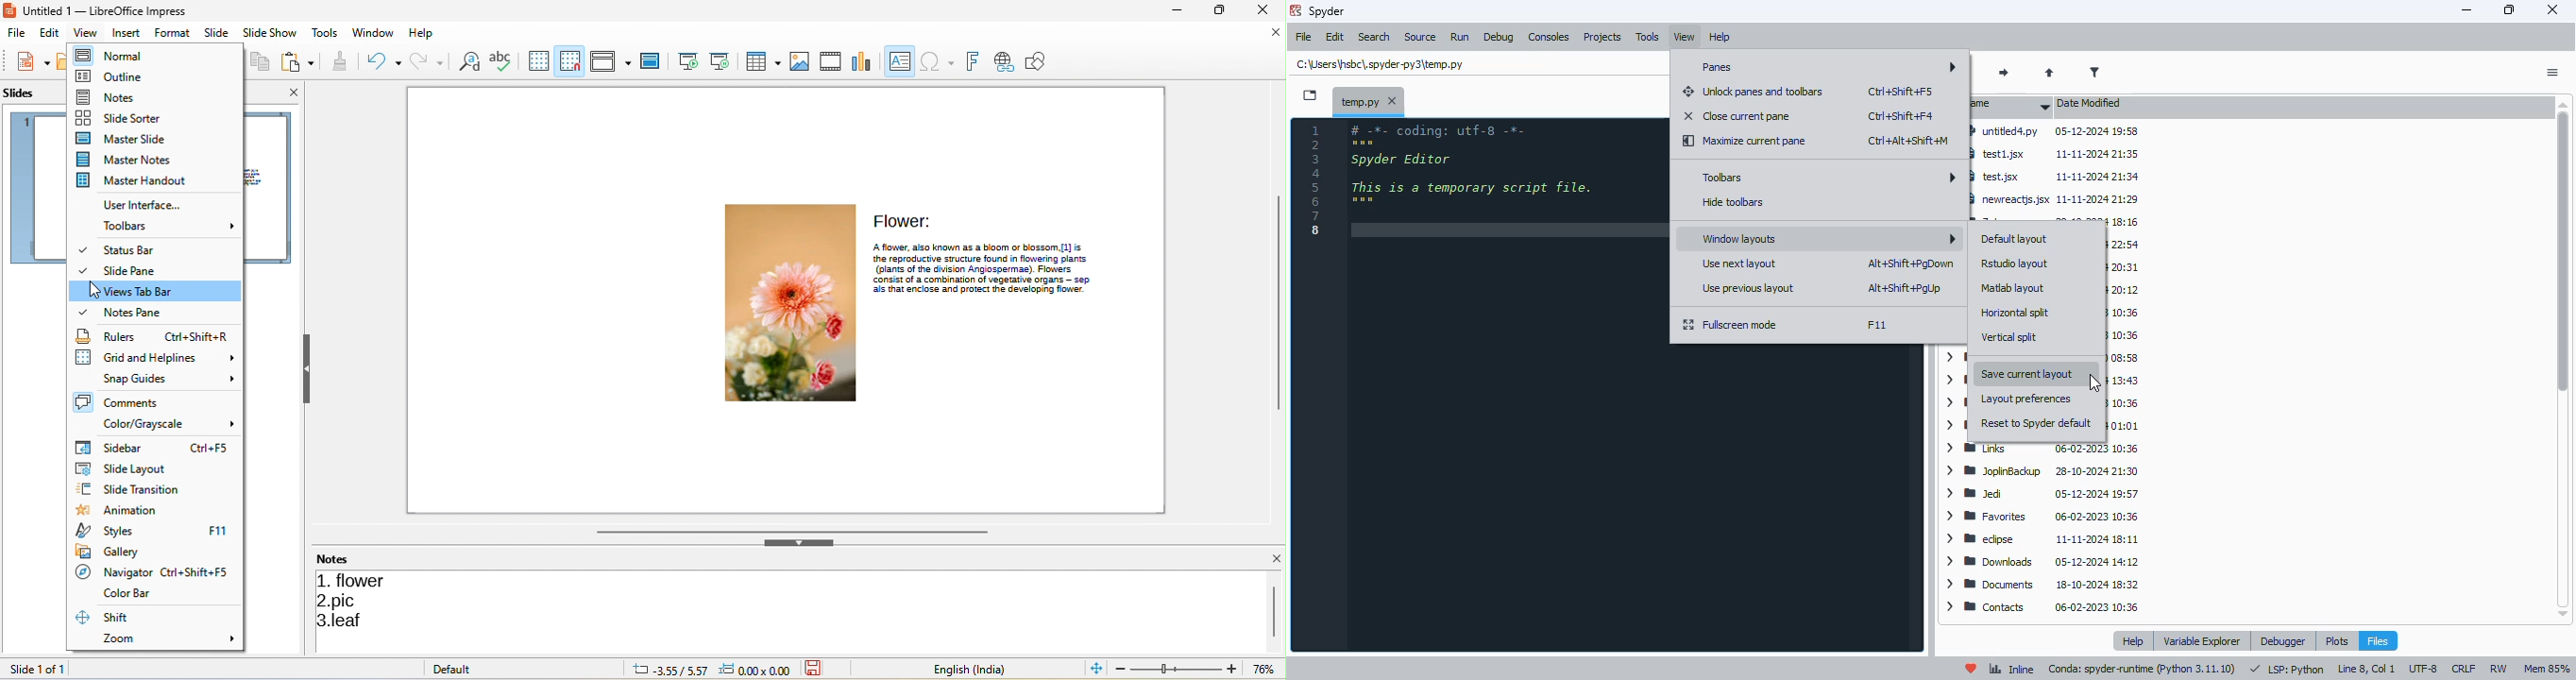 The image size is (2576, 700). What do you see at coordinates (2202, 640) in the screenshot?
I see `variable explorer` at bounding box center [2202, 640].